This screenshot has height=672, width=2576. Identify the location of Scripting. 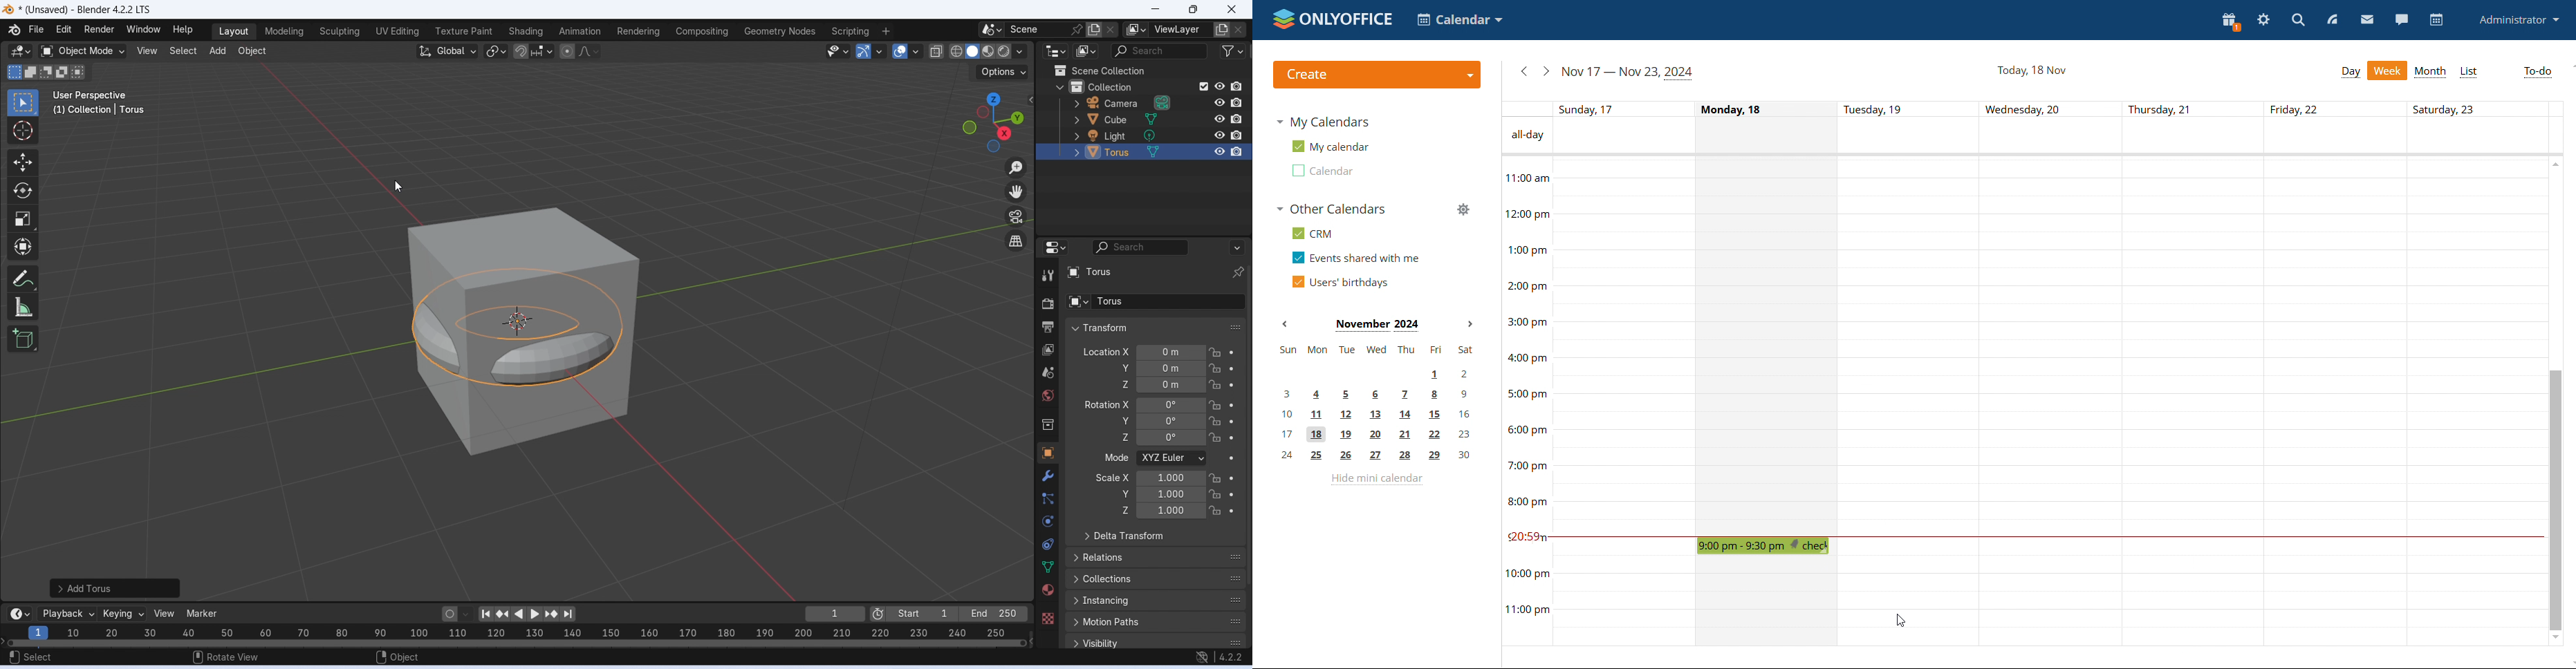
(851, 31).